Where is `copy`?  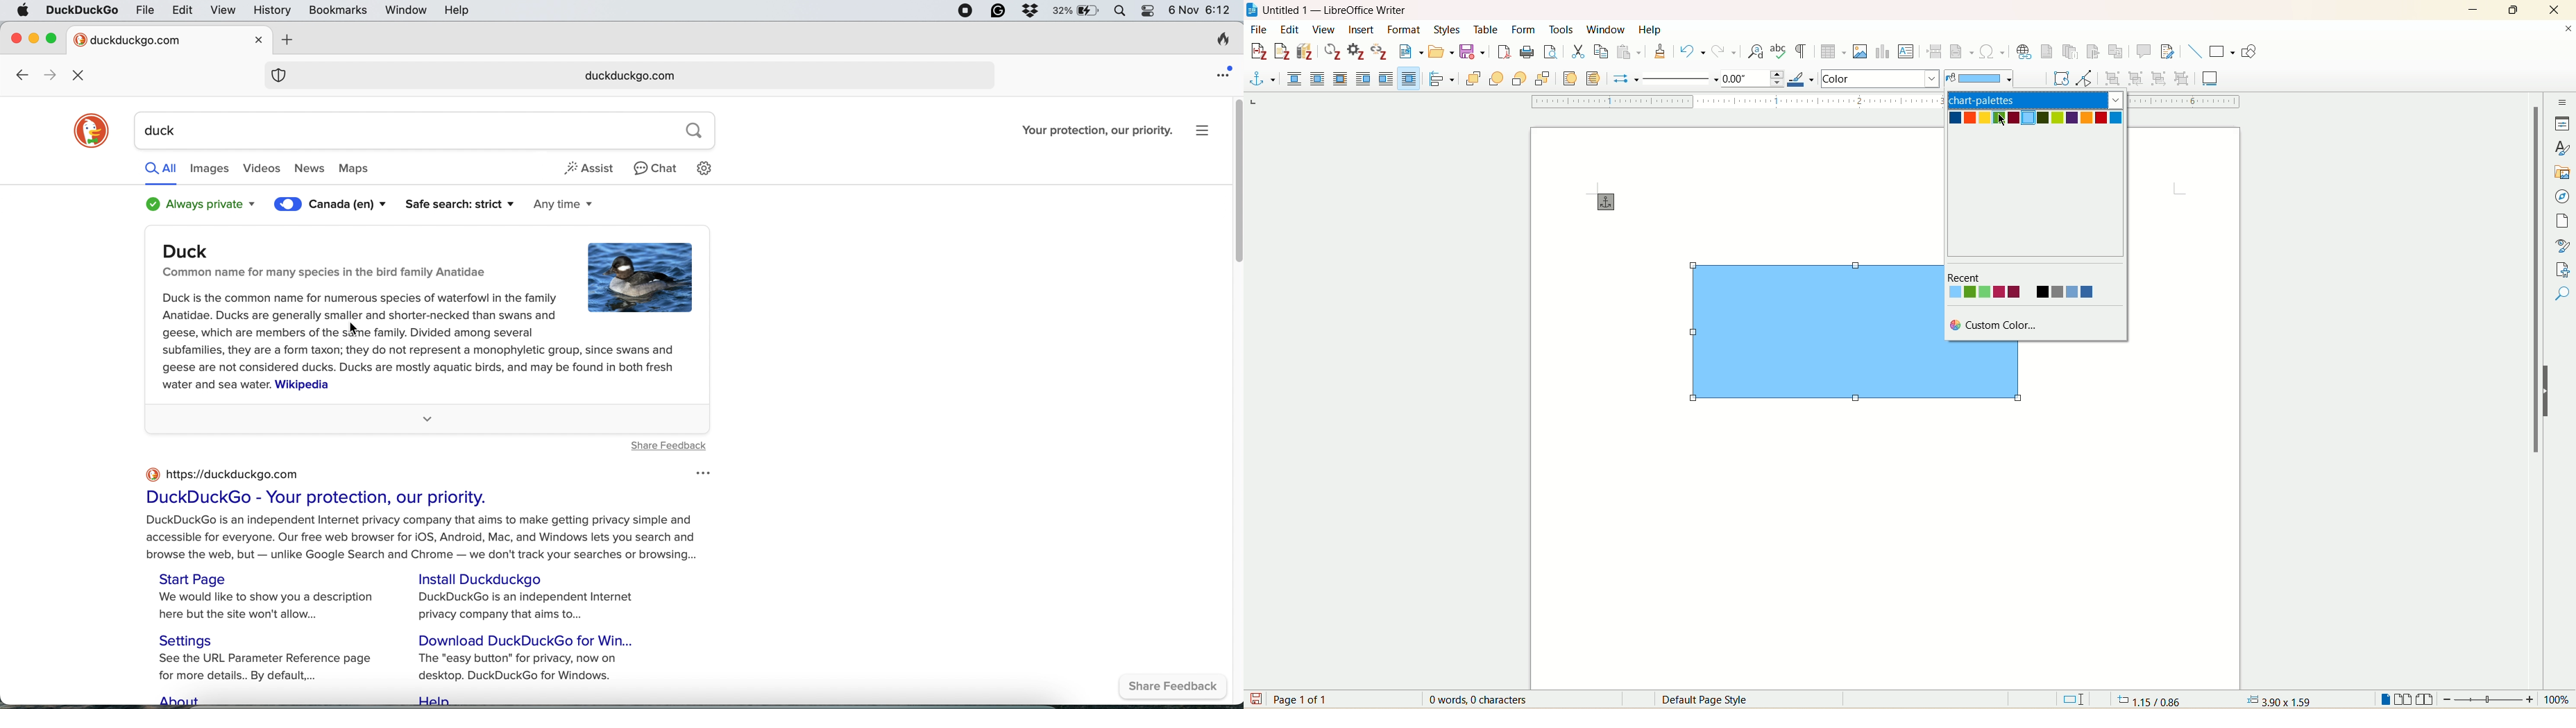
copy is located at coordinates (1599, 51).